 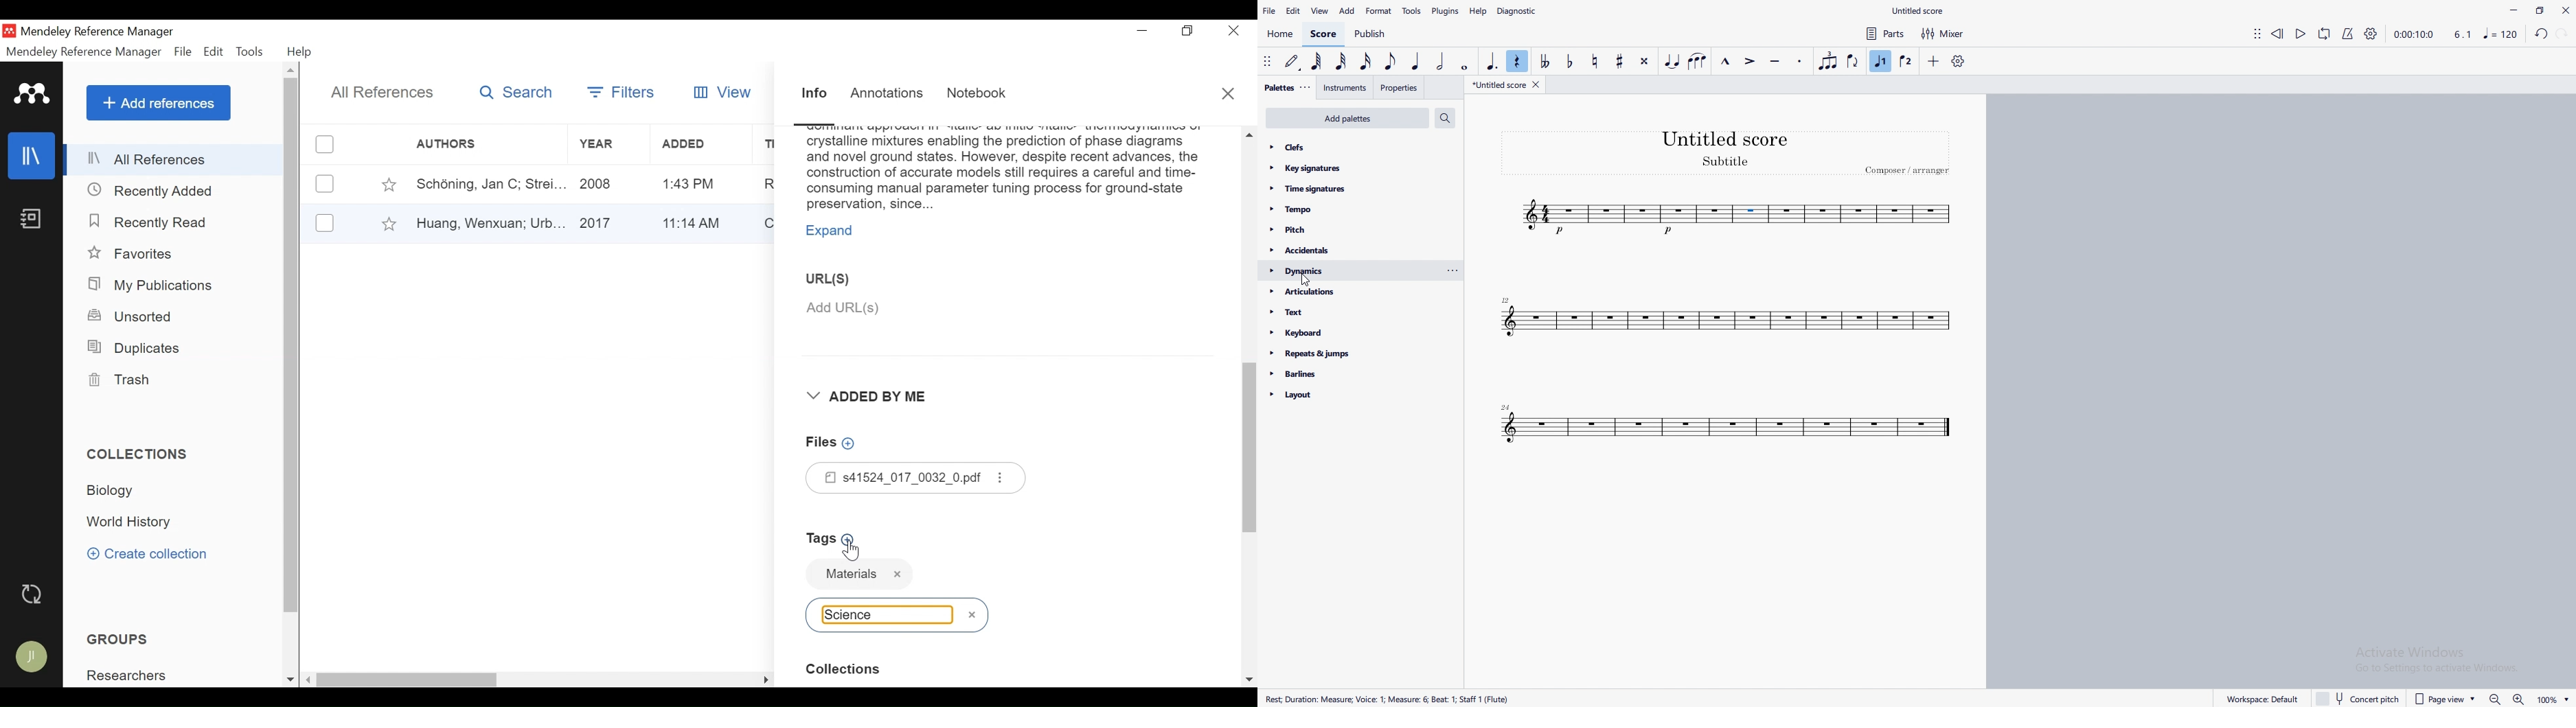 I want to click on Tools, so click(x=250, y=52).